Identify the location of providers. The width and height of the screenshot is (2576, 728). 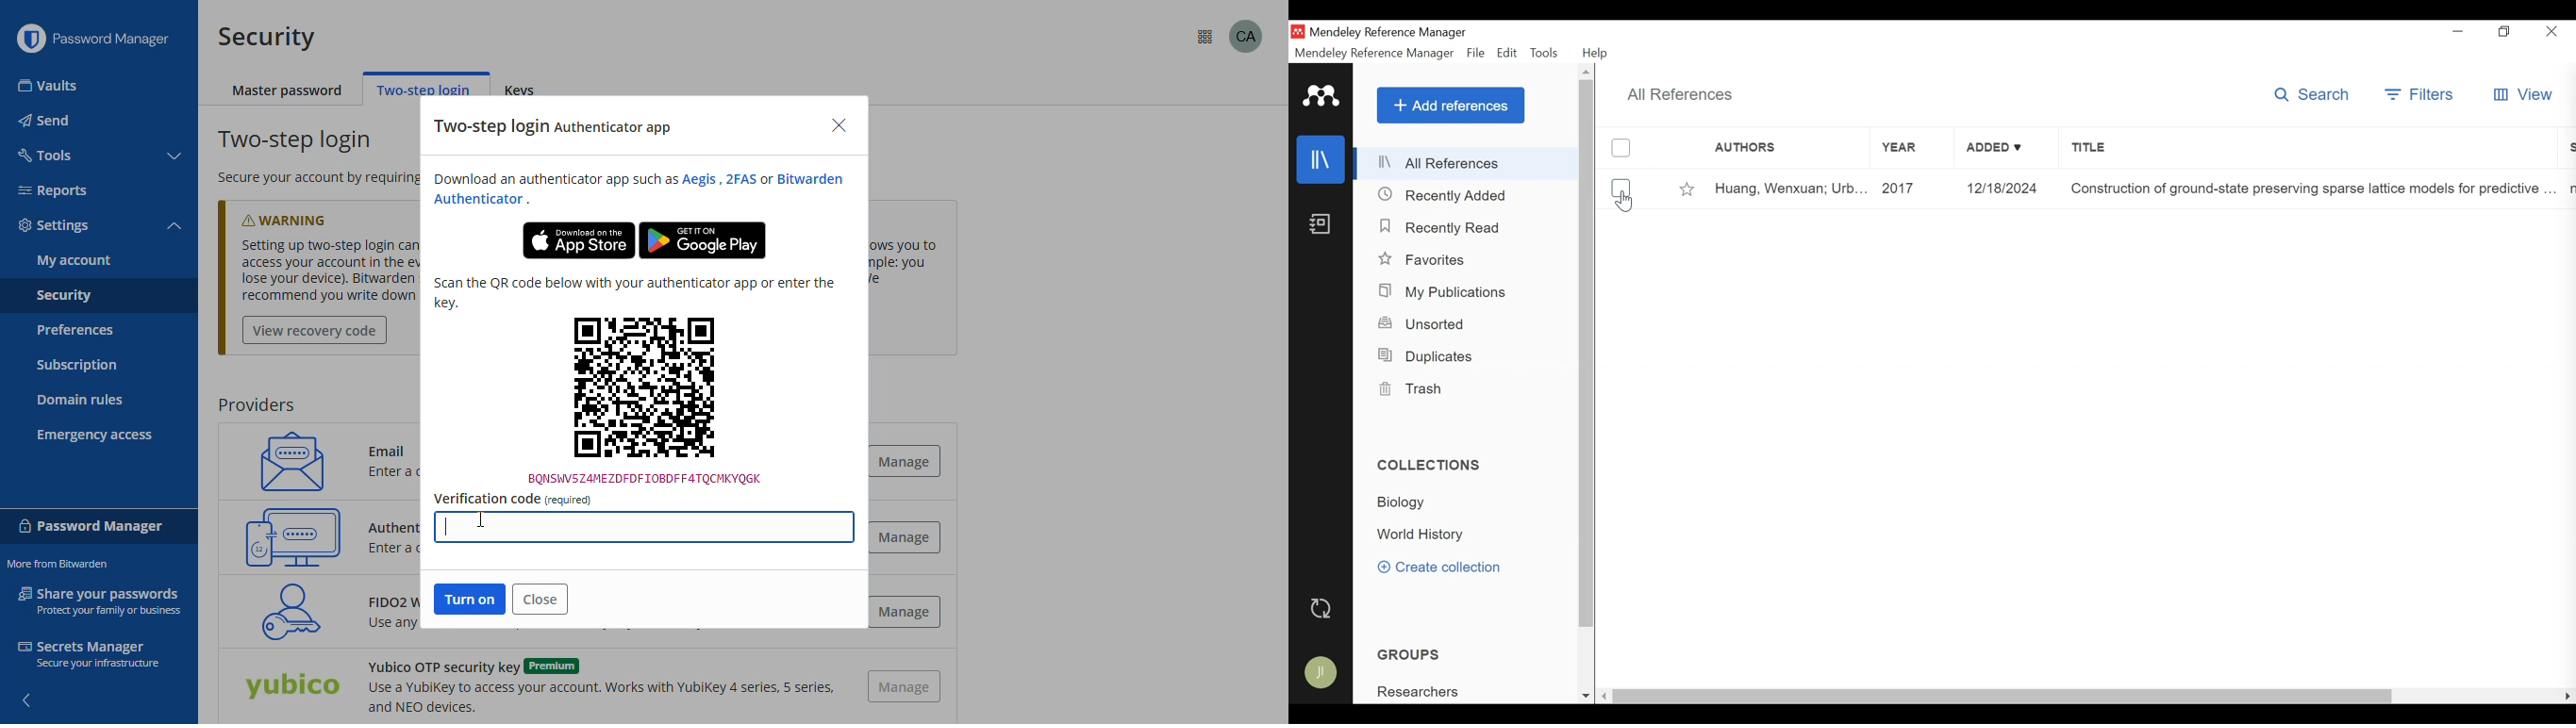
(256, 405).